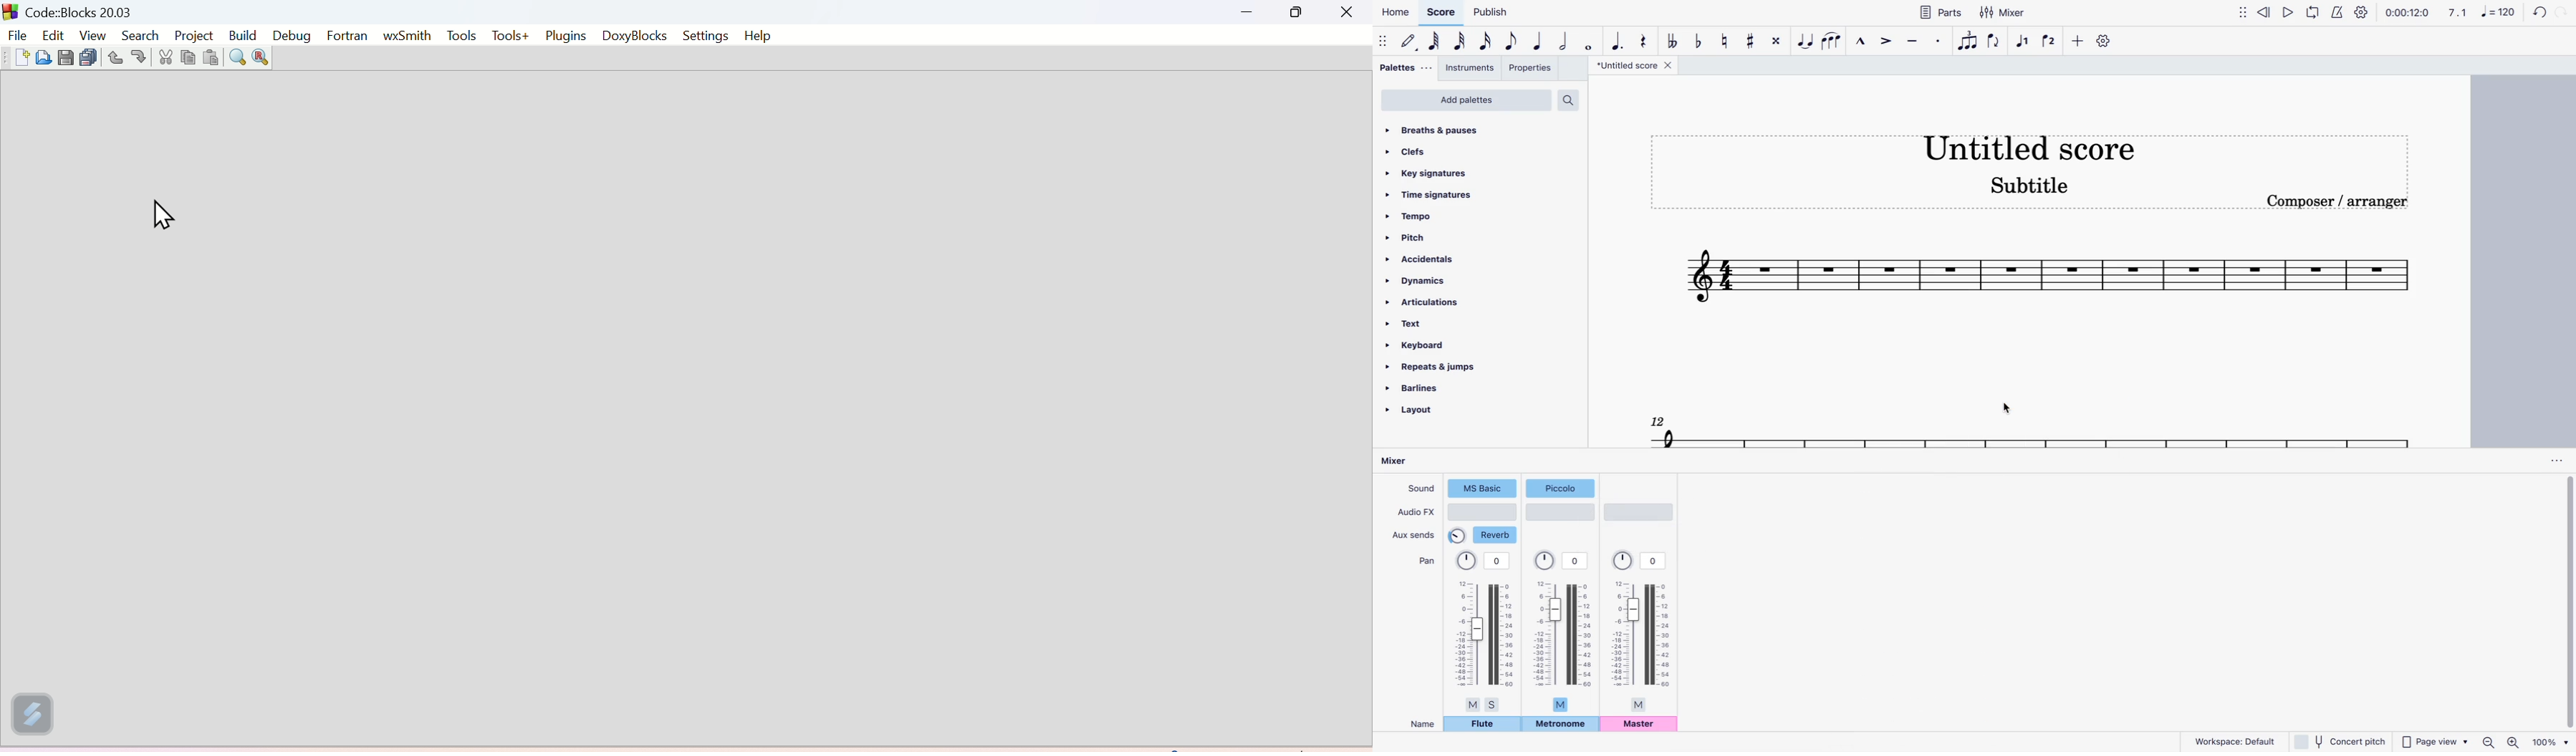 The height and width of the screenshot is (756, 2576). Describe the element at coordinates (1456, 237) in the screenshot. I see `pitch` at that location.